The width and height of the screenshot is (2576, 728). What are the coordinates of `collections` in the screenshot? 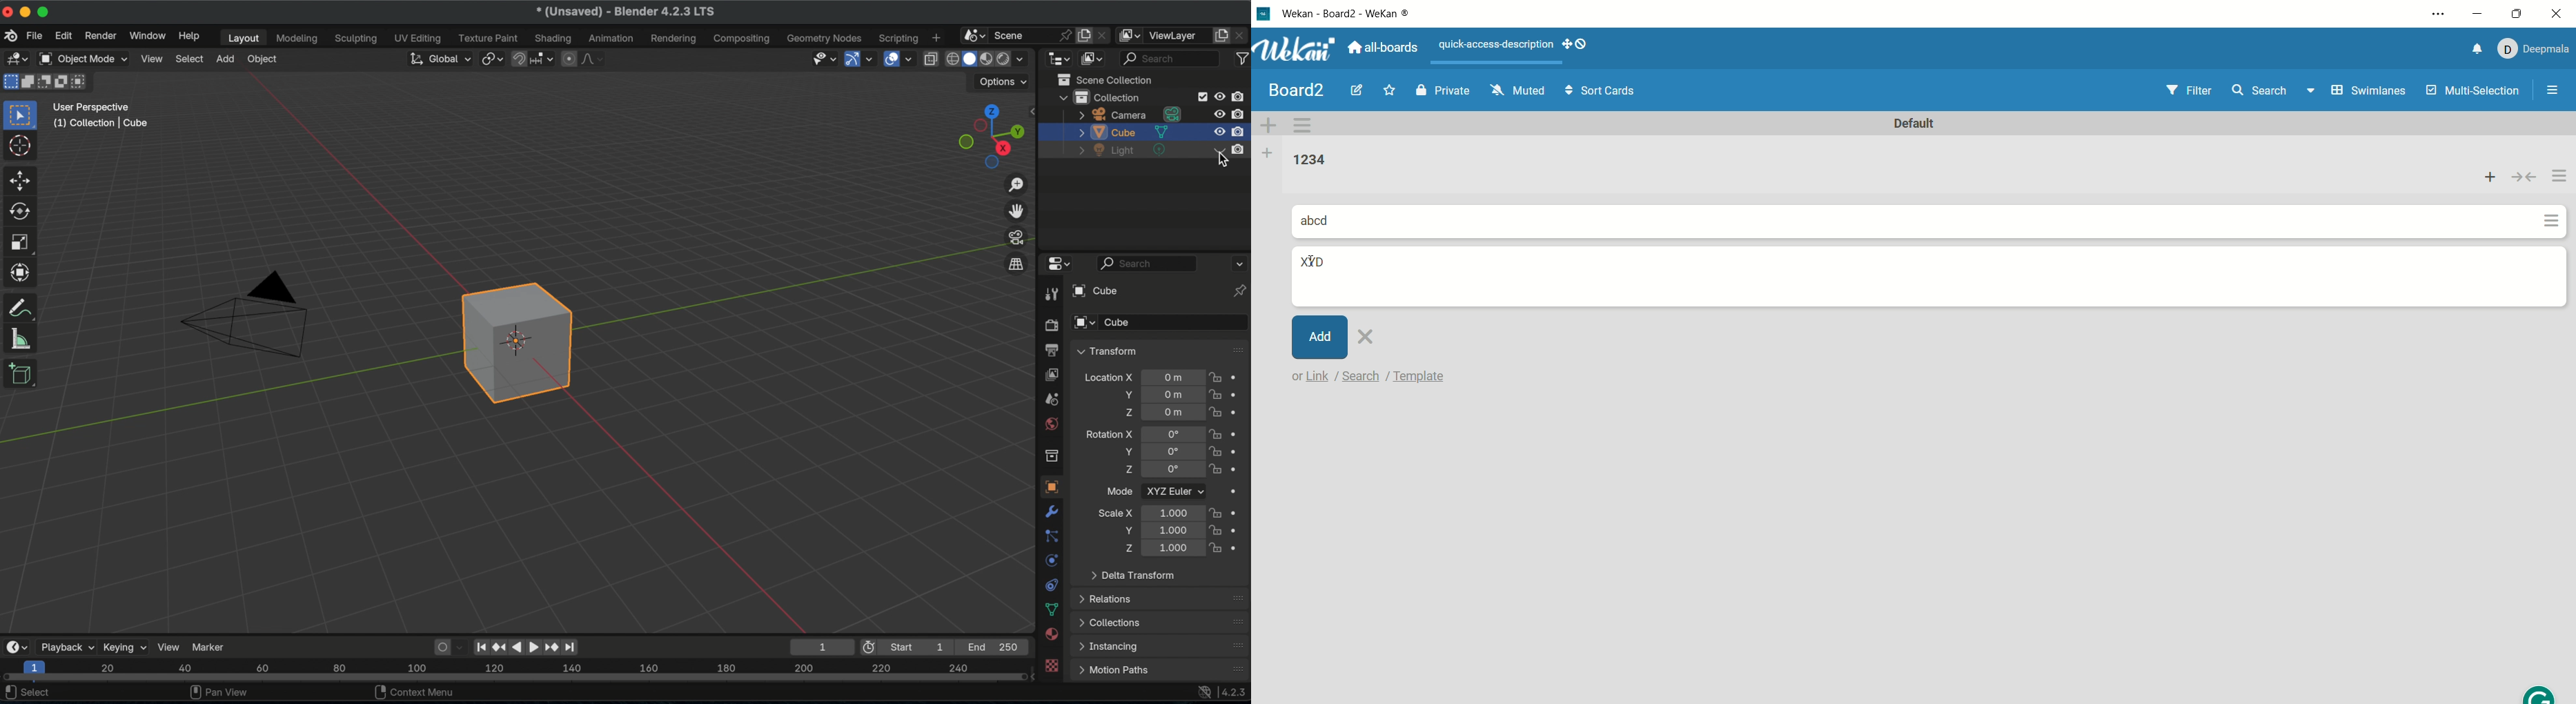 It's located at (1111, 623).